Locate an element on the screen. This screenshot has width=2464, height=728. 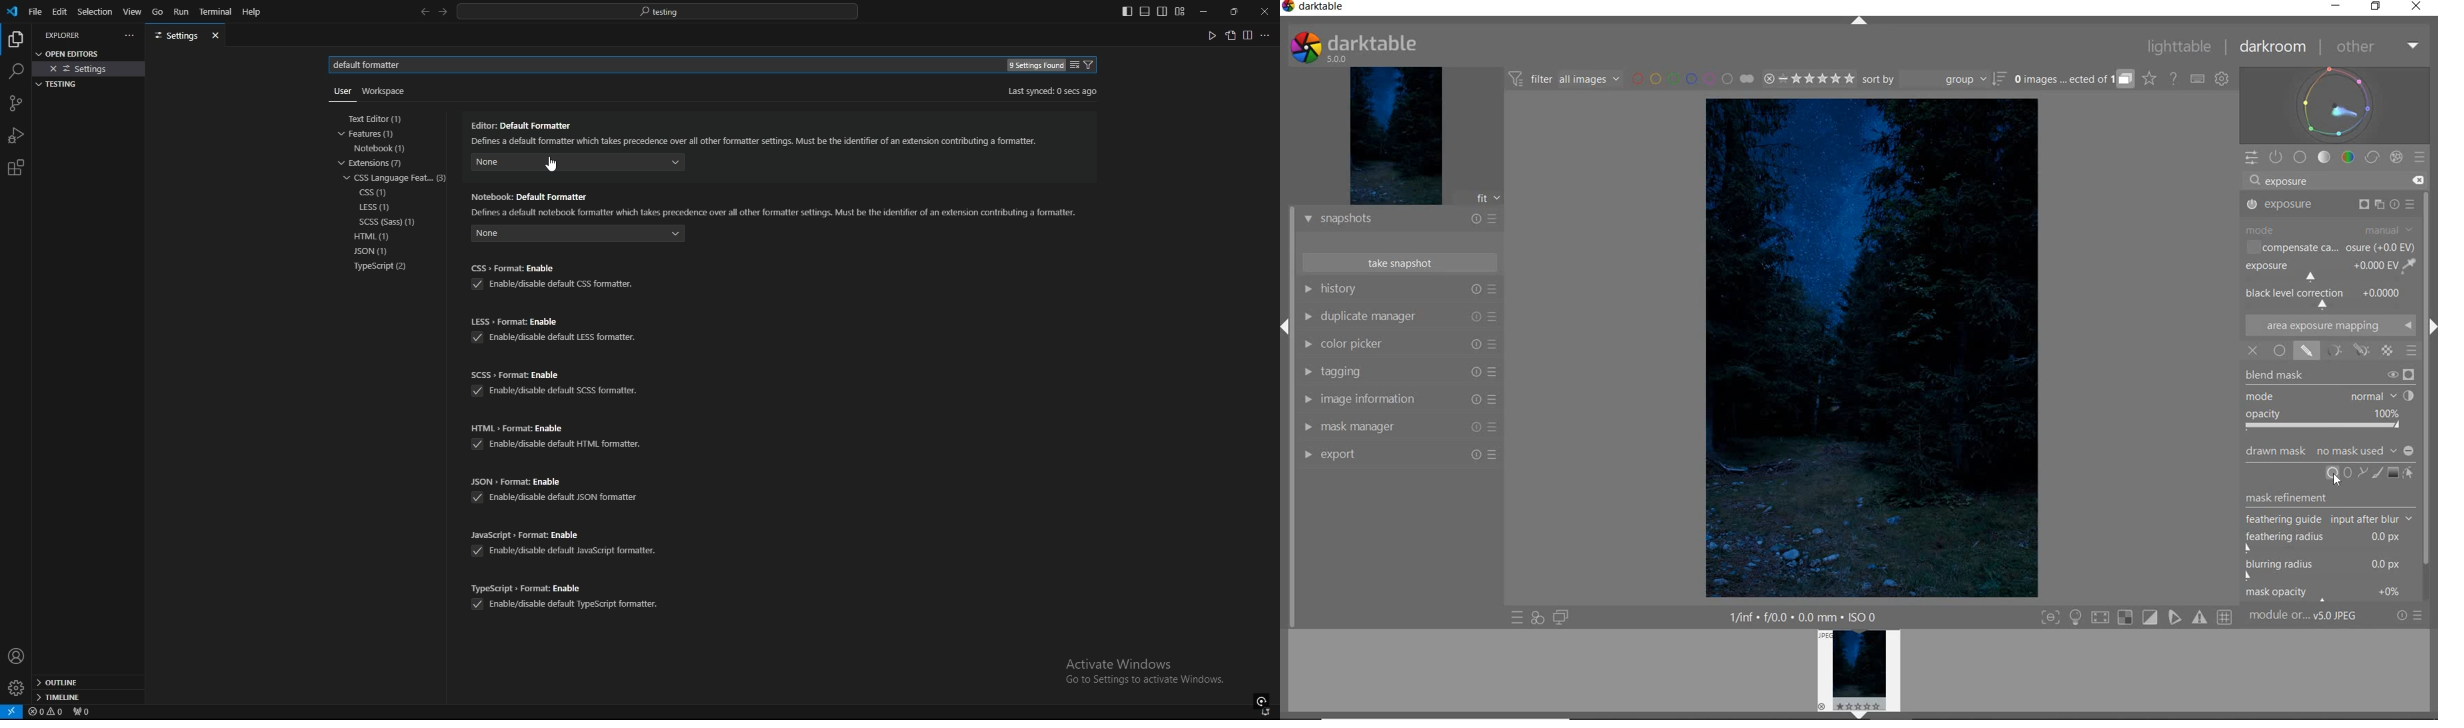
close tab is located at coordinates (218, 35).